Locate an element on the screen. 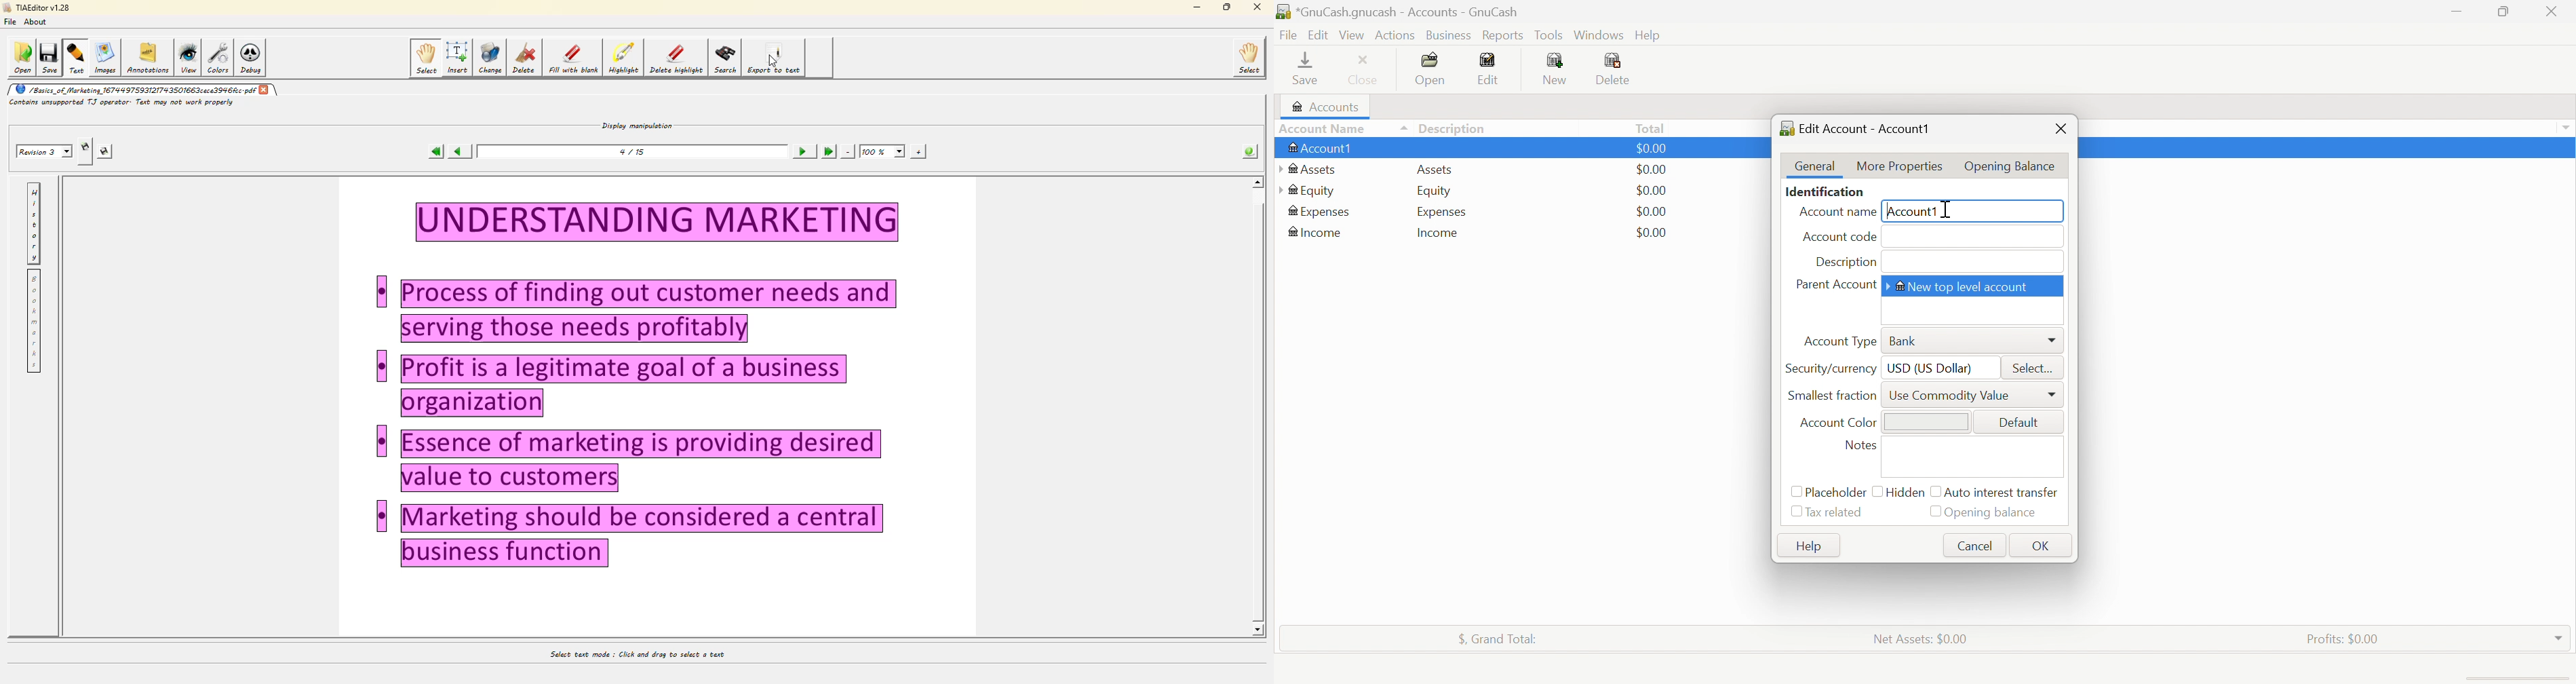 This screenshot has width=2576, height=700. $0.00 is located at coordinates (1652, 147).